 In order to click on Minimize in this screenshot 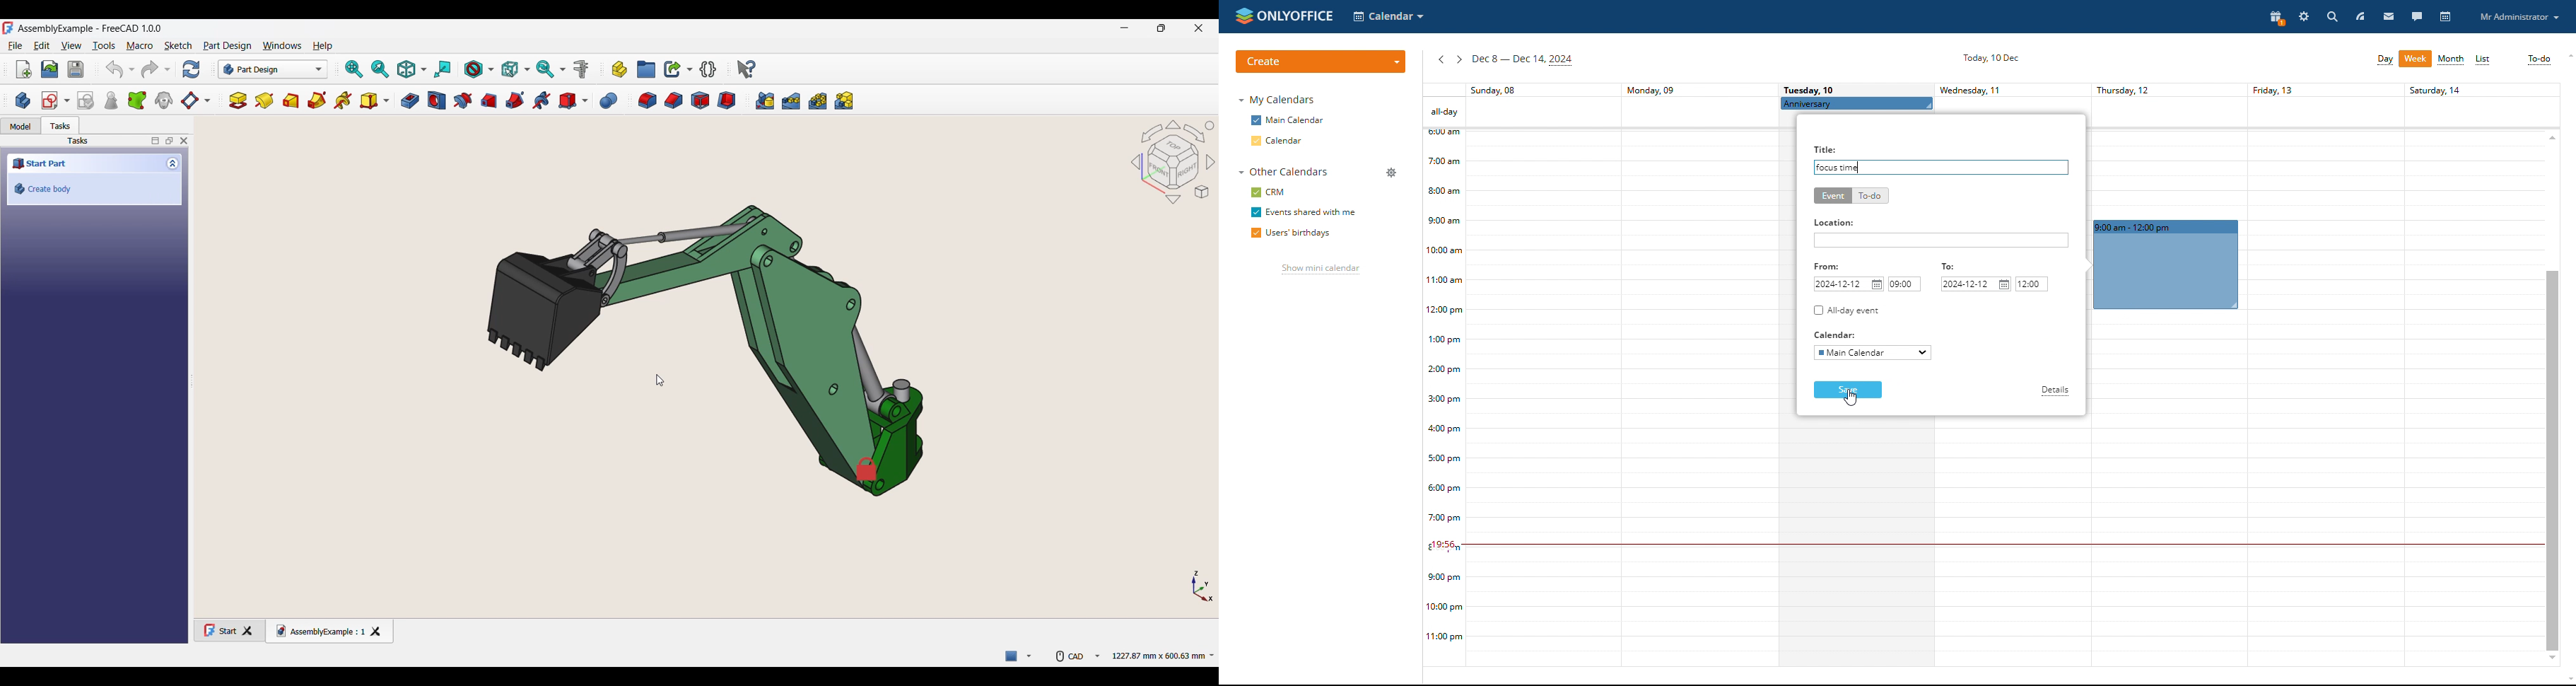, I will do `click(1124, 28)`.